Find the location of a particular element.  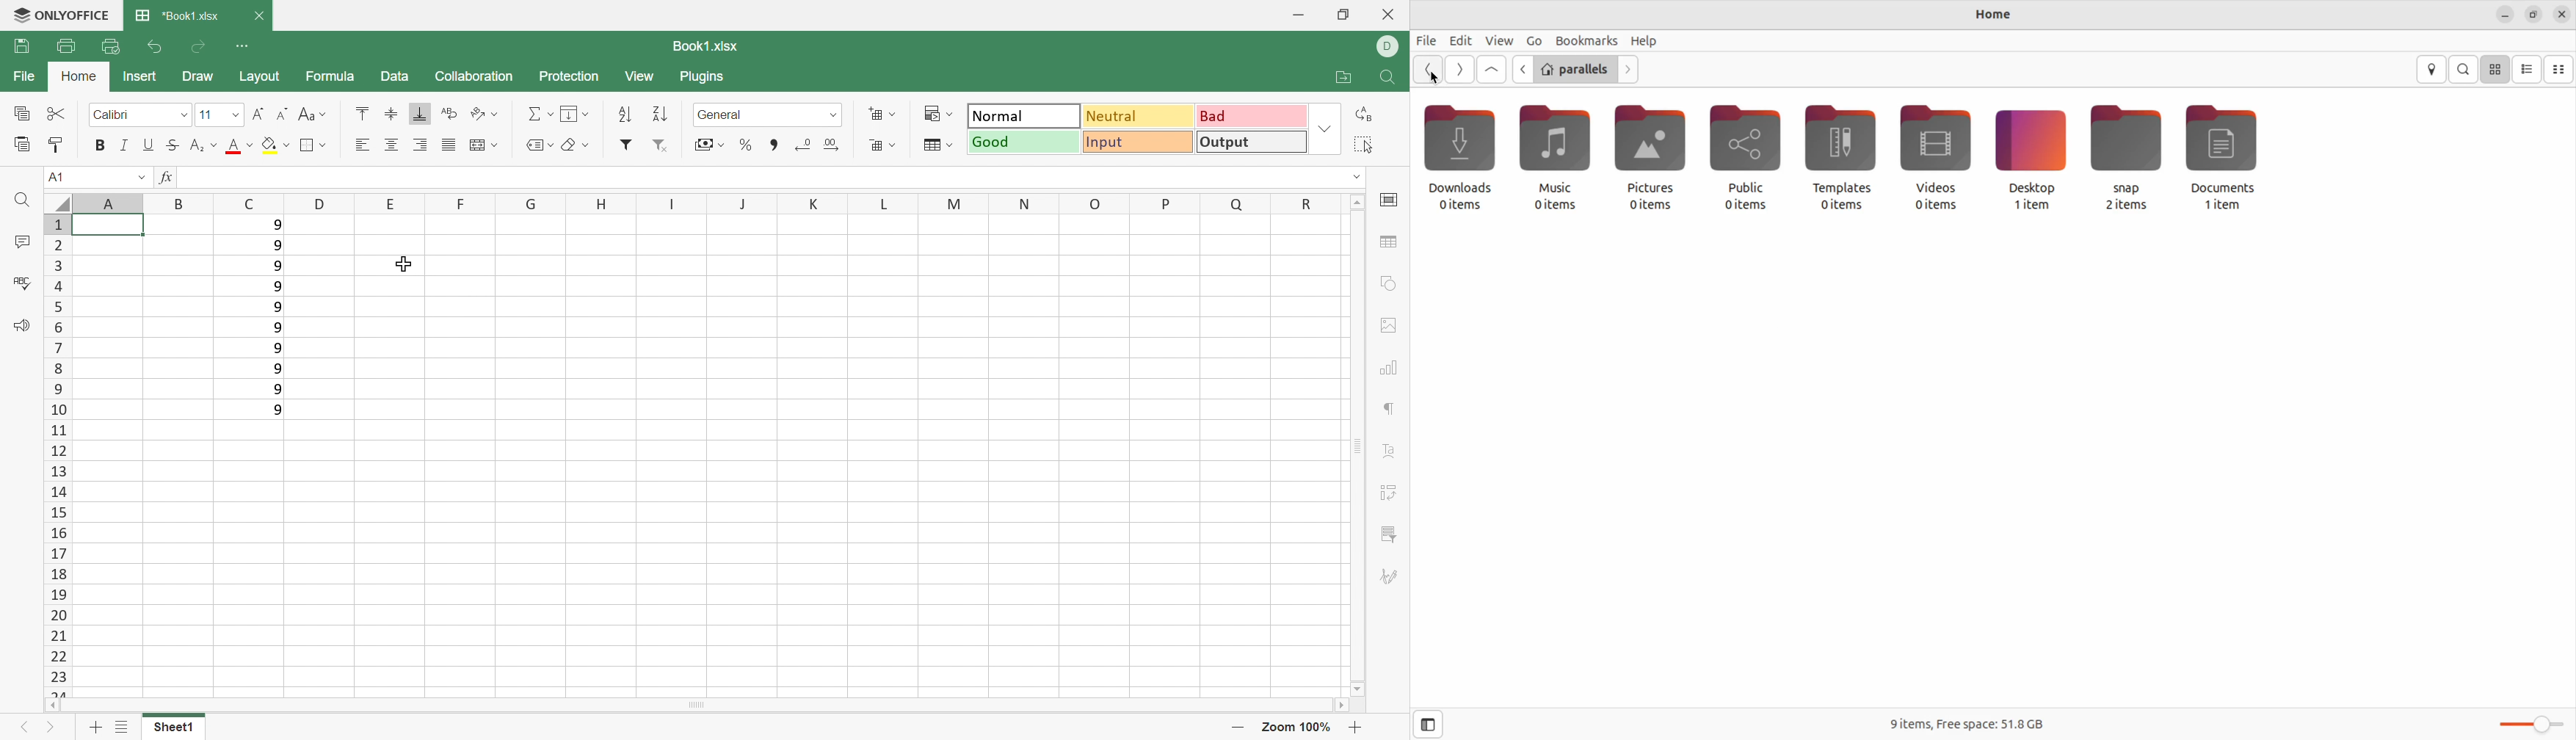

shape settings is located at coordinates (1393, 284).